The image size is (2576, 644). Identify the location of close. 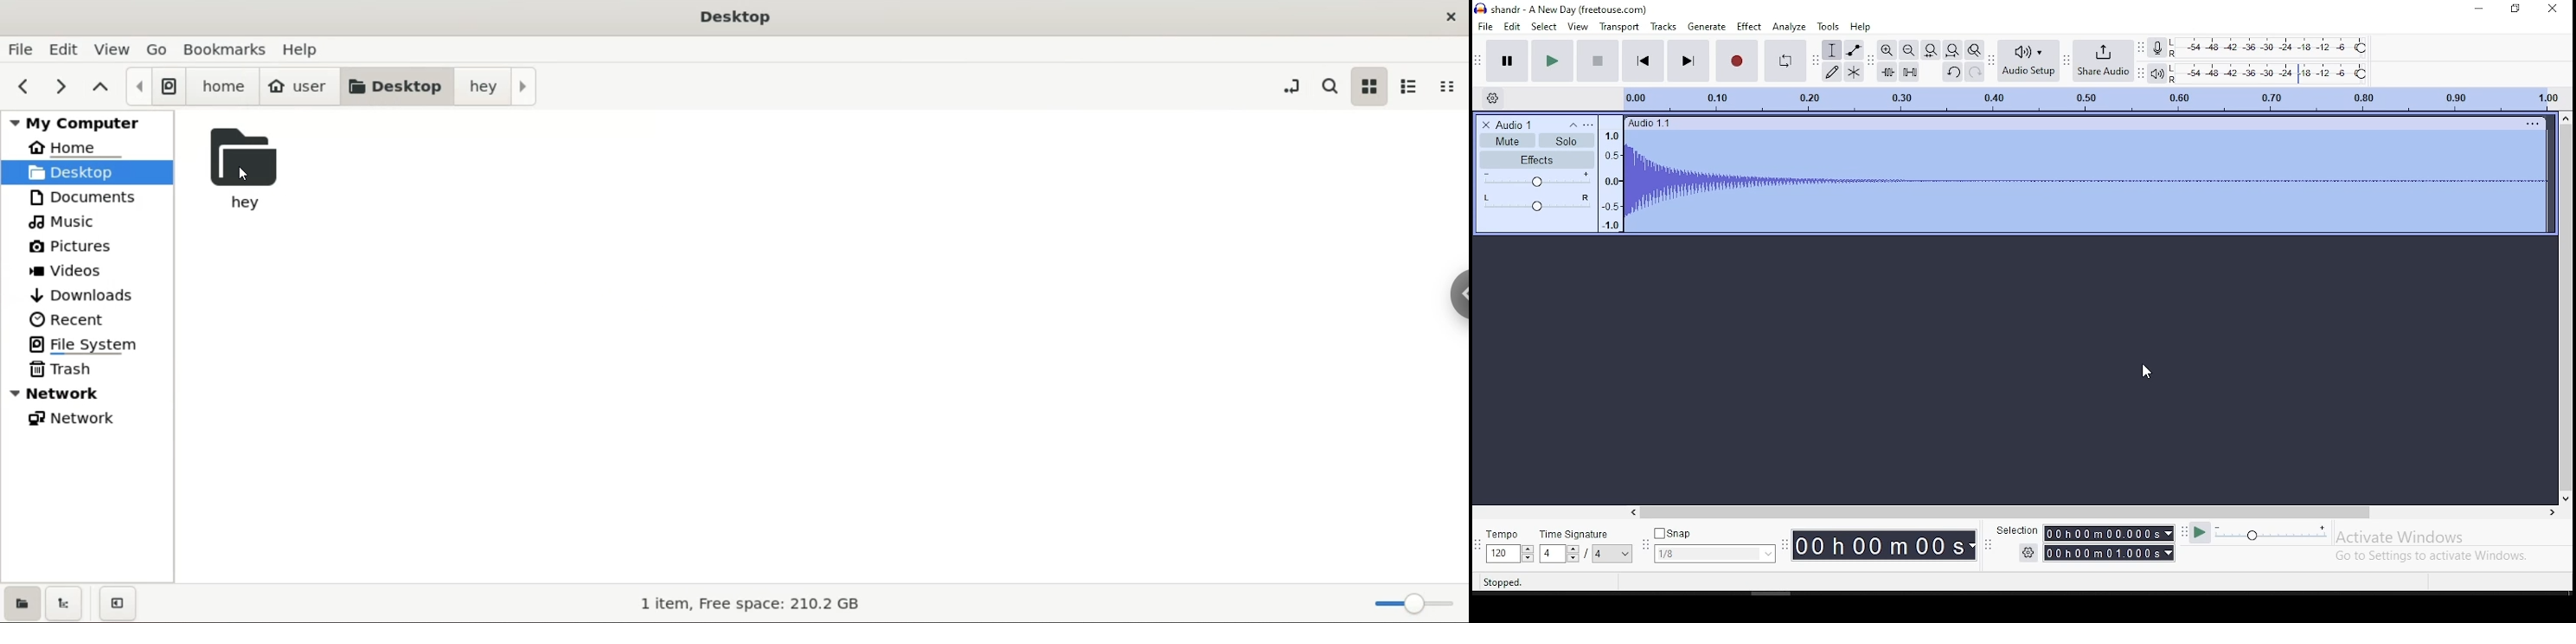
(1451, 14).